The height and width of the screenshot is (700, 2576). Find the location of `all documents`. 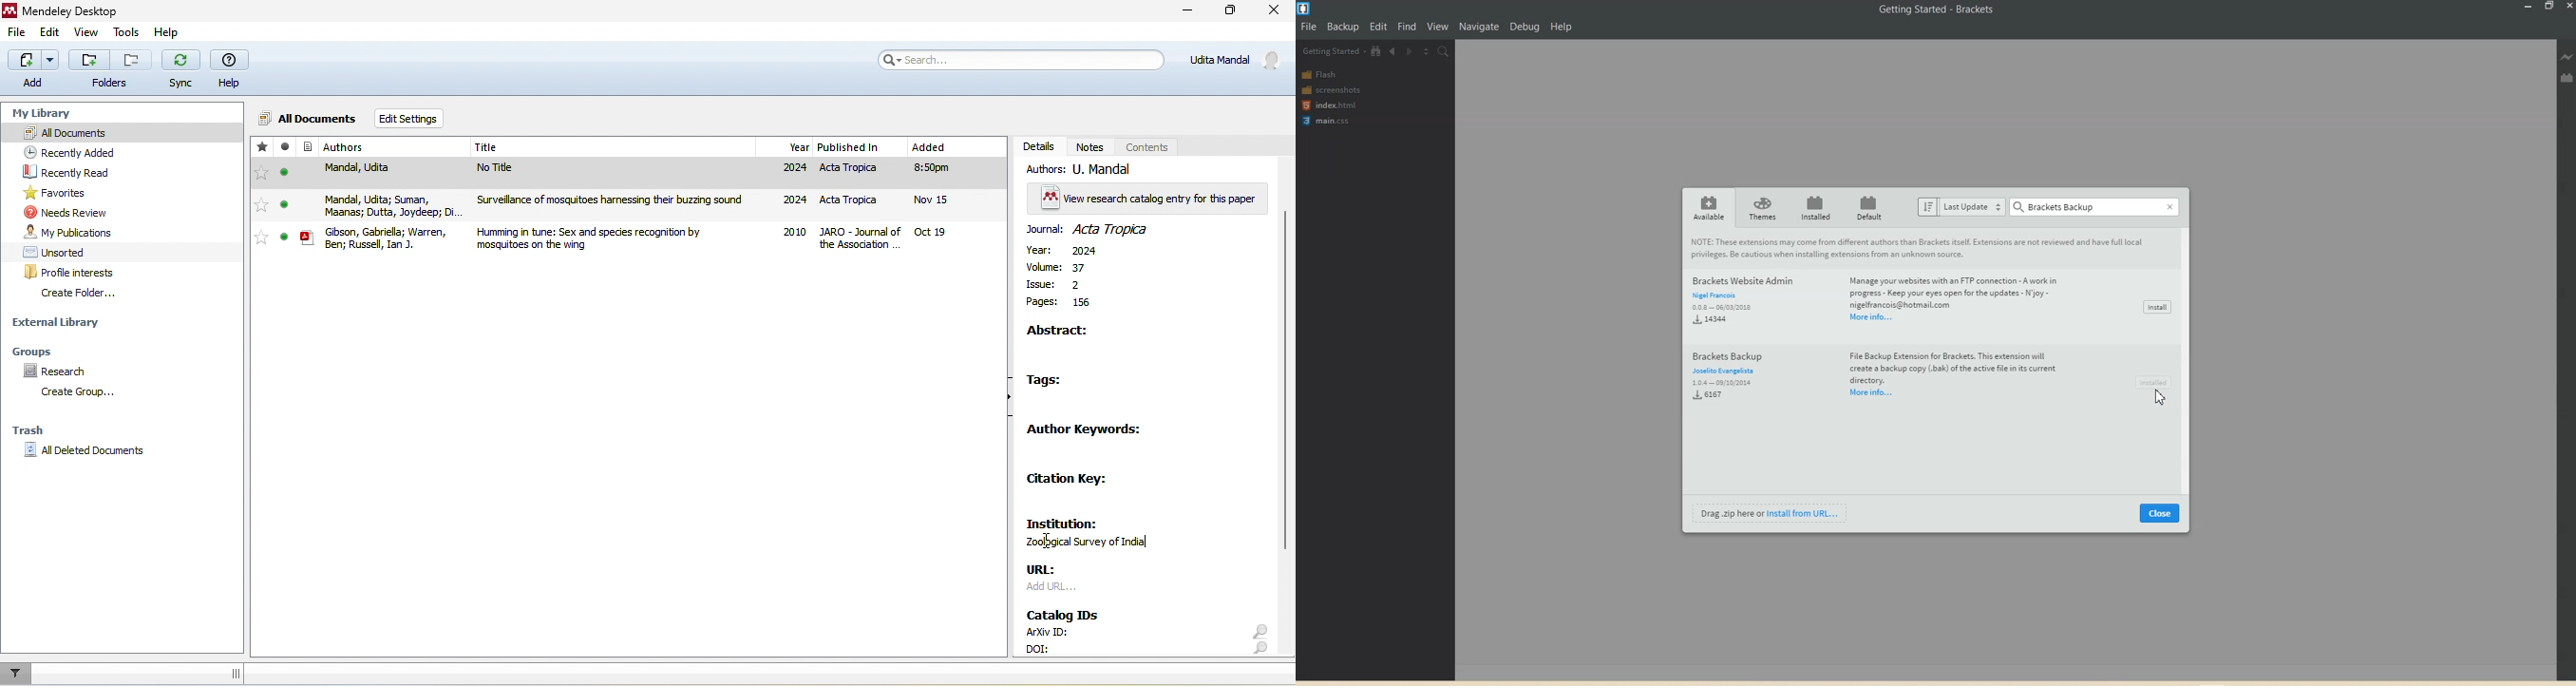

all documents is located at coordinates (307, 121).